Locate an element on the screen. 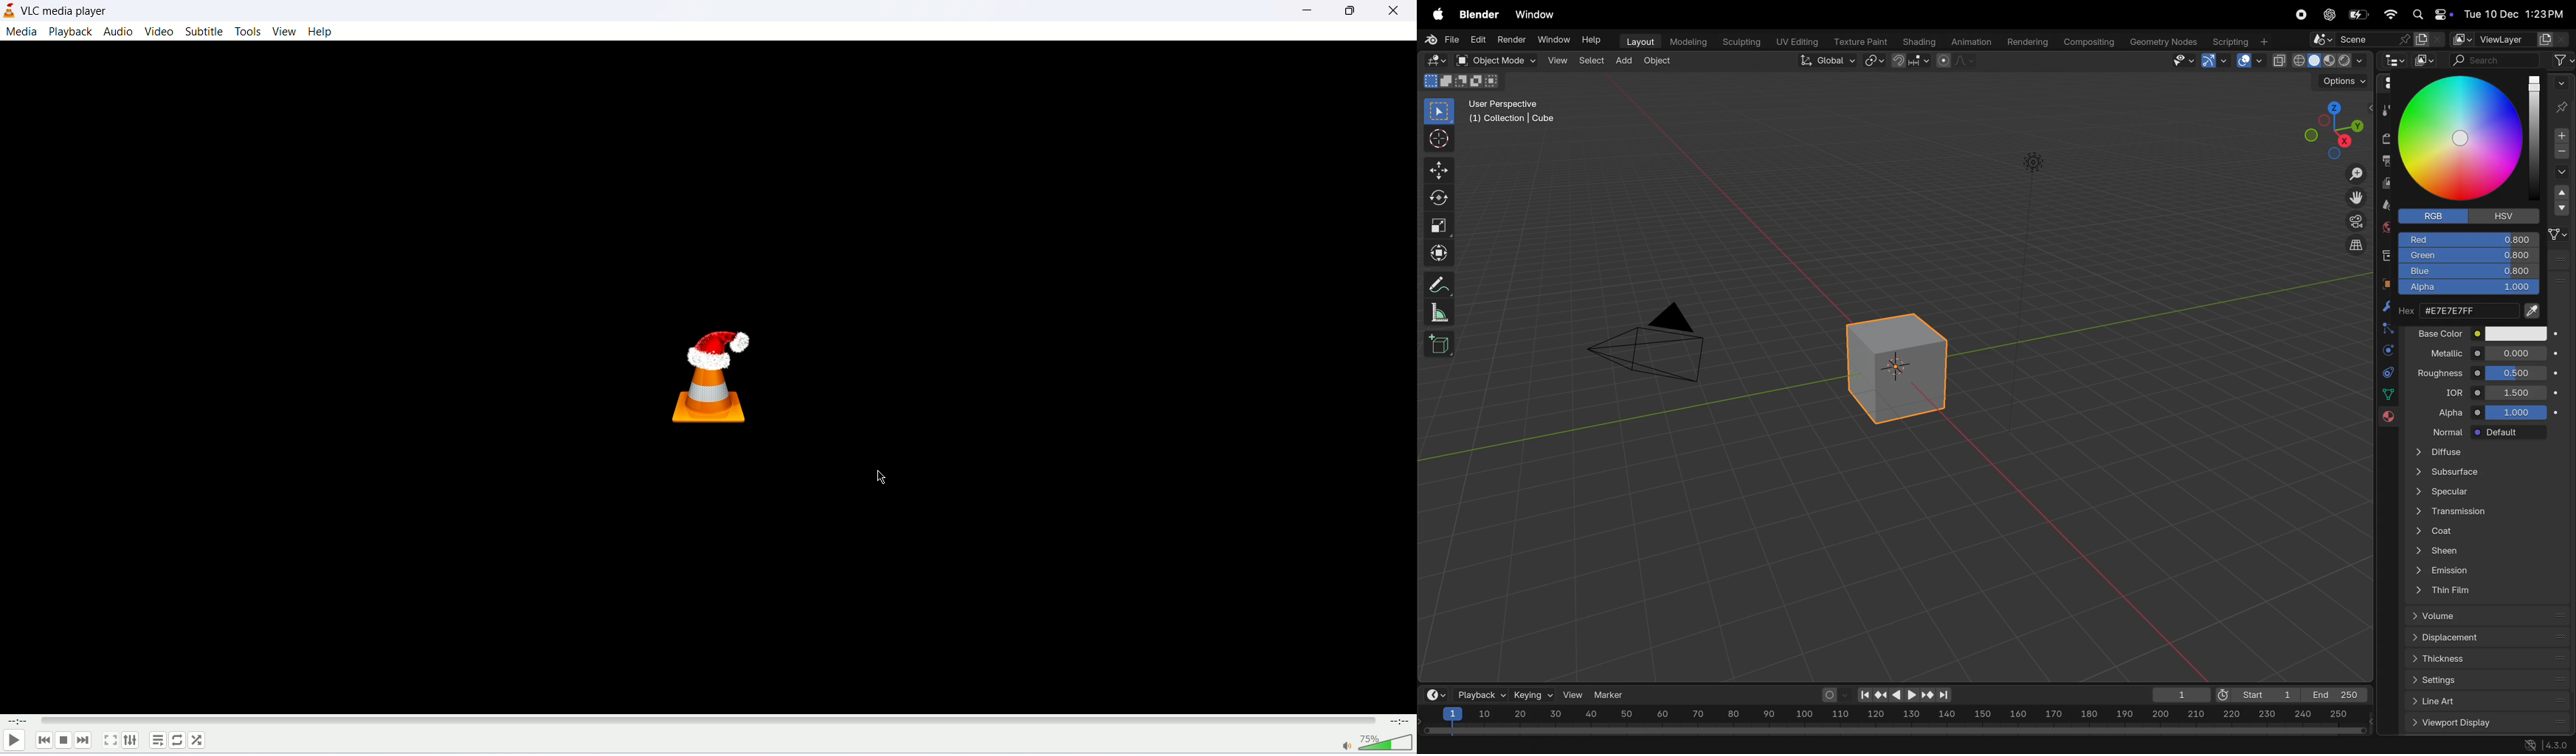 The image size is (2576, 756). wifi is located at coordinates (2390, 14).